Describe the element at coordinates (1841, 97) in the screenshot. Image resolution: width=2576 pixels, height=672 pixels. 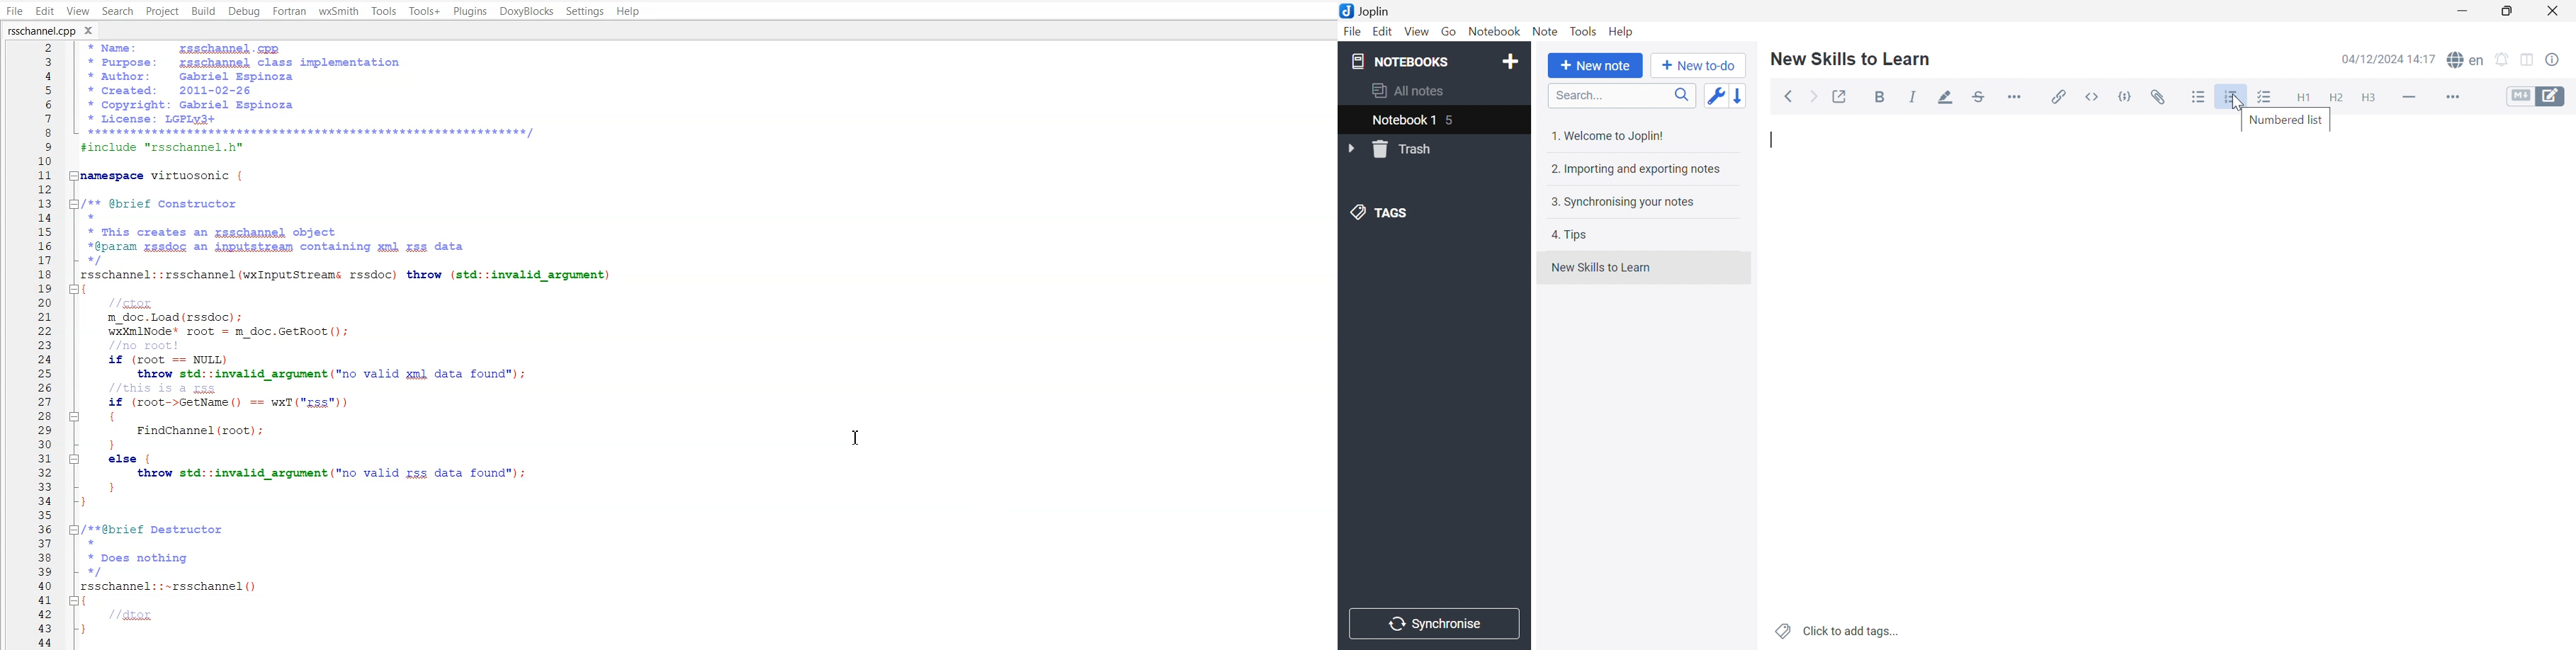
I see `Toggl external editing` at that location.